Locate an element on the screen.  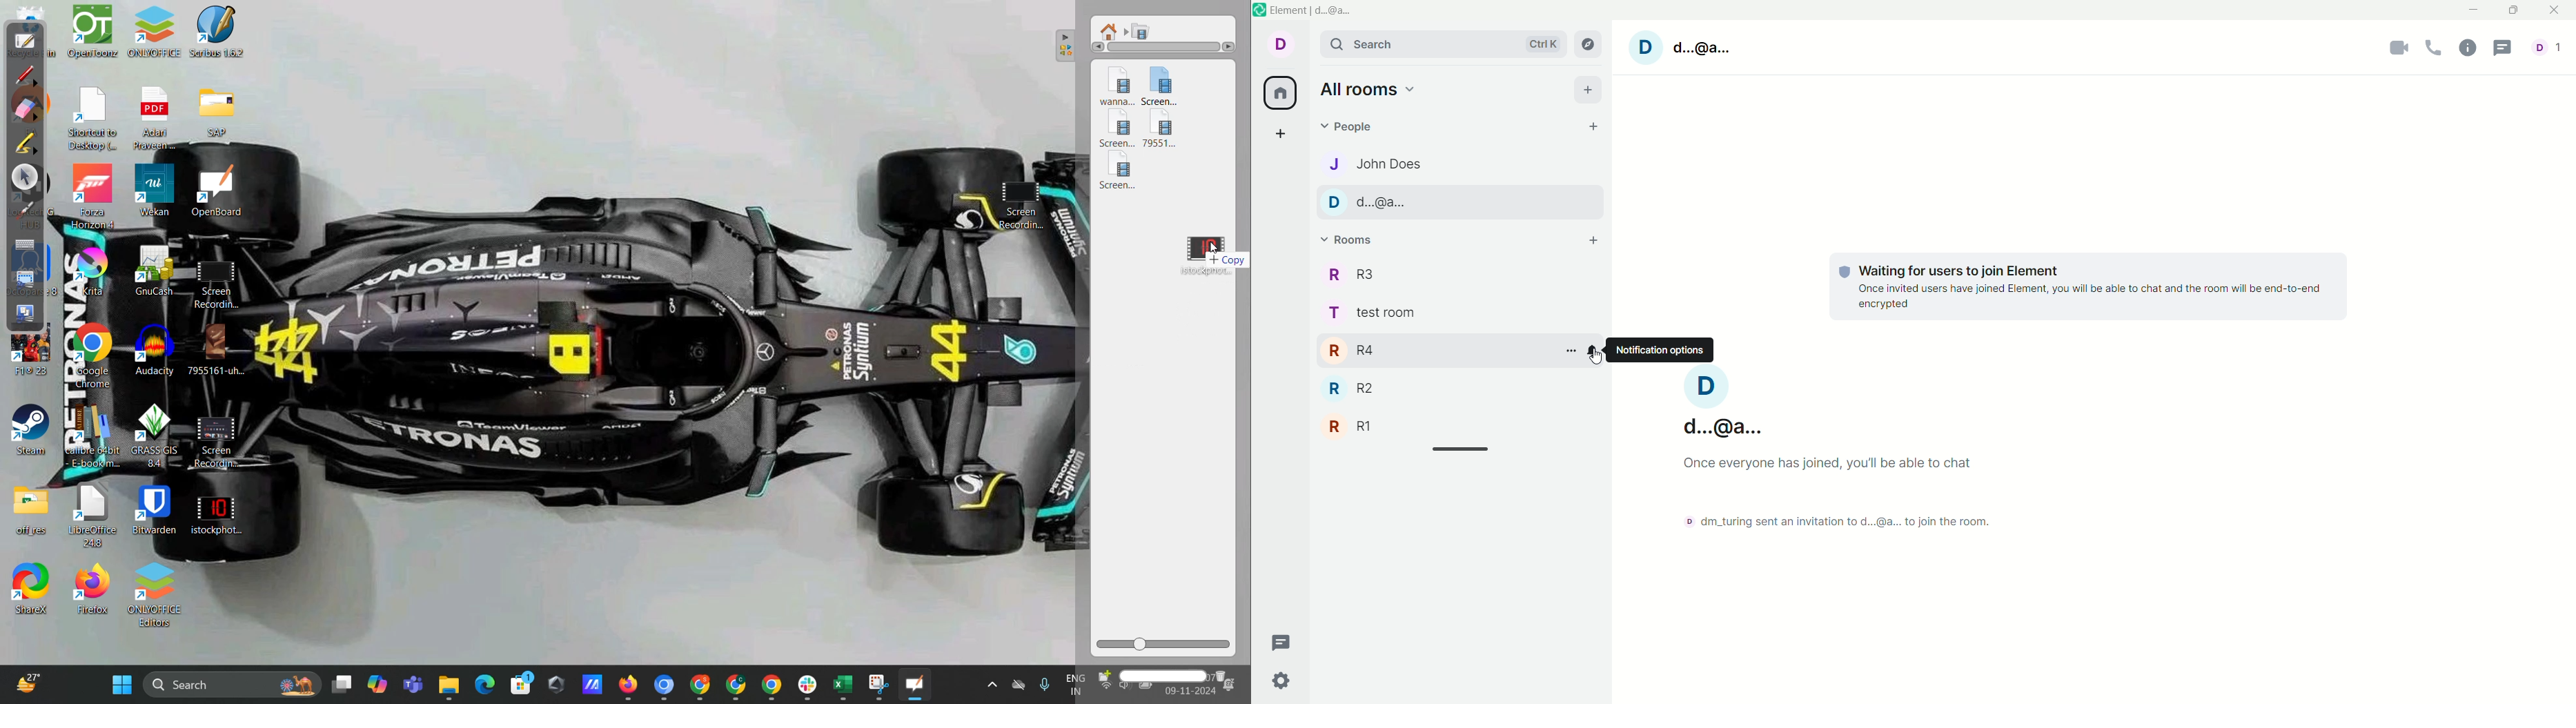
rooms is located at coordinates (1347, 240).